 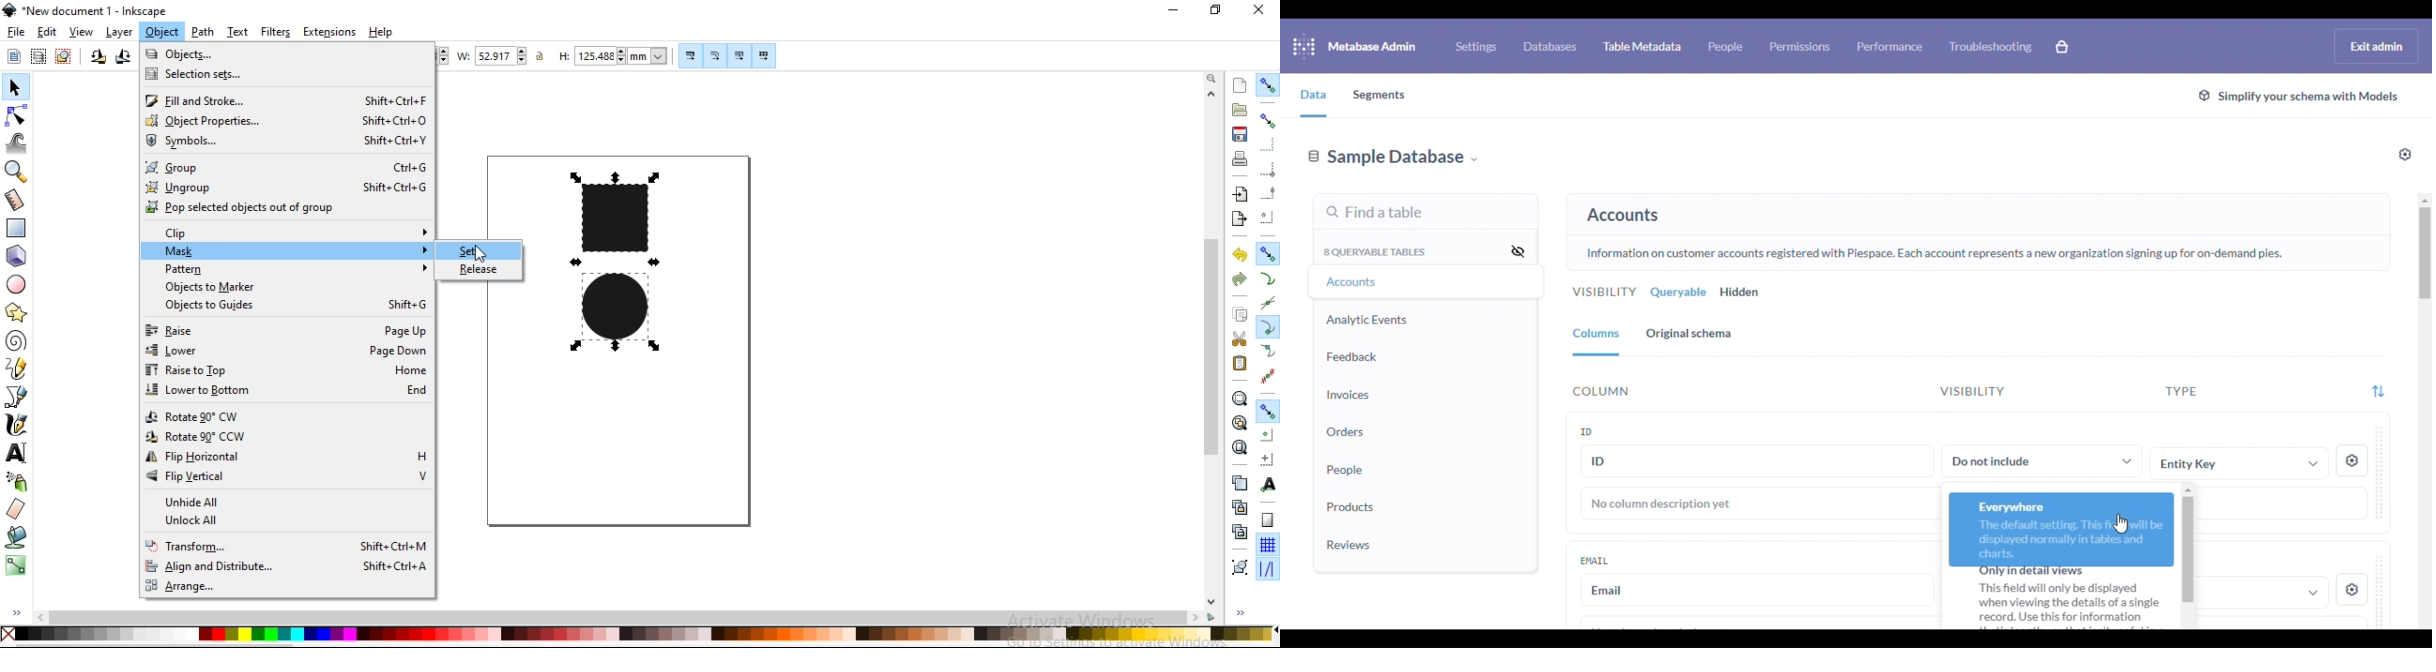 I want to click on pattern, so click(x=295, y=270).